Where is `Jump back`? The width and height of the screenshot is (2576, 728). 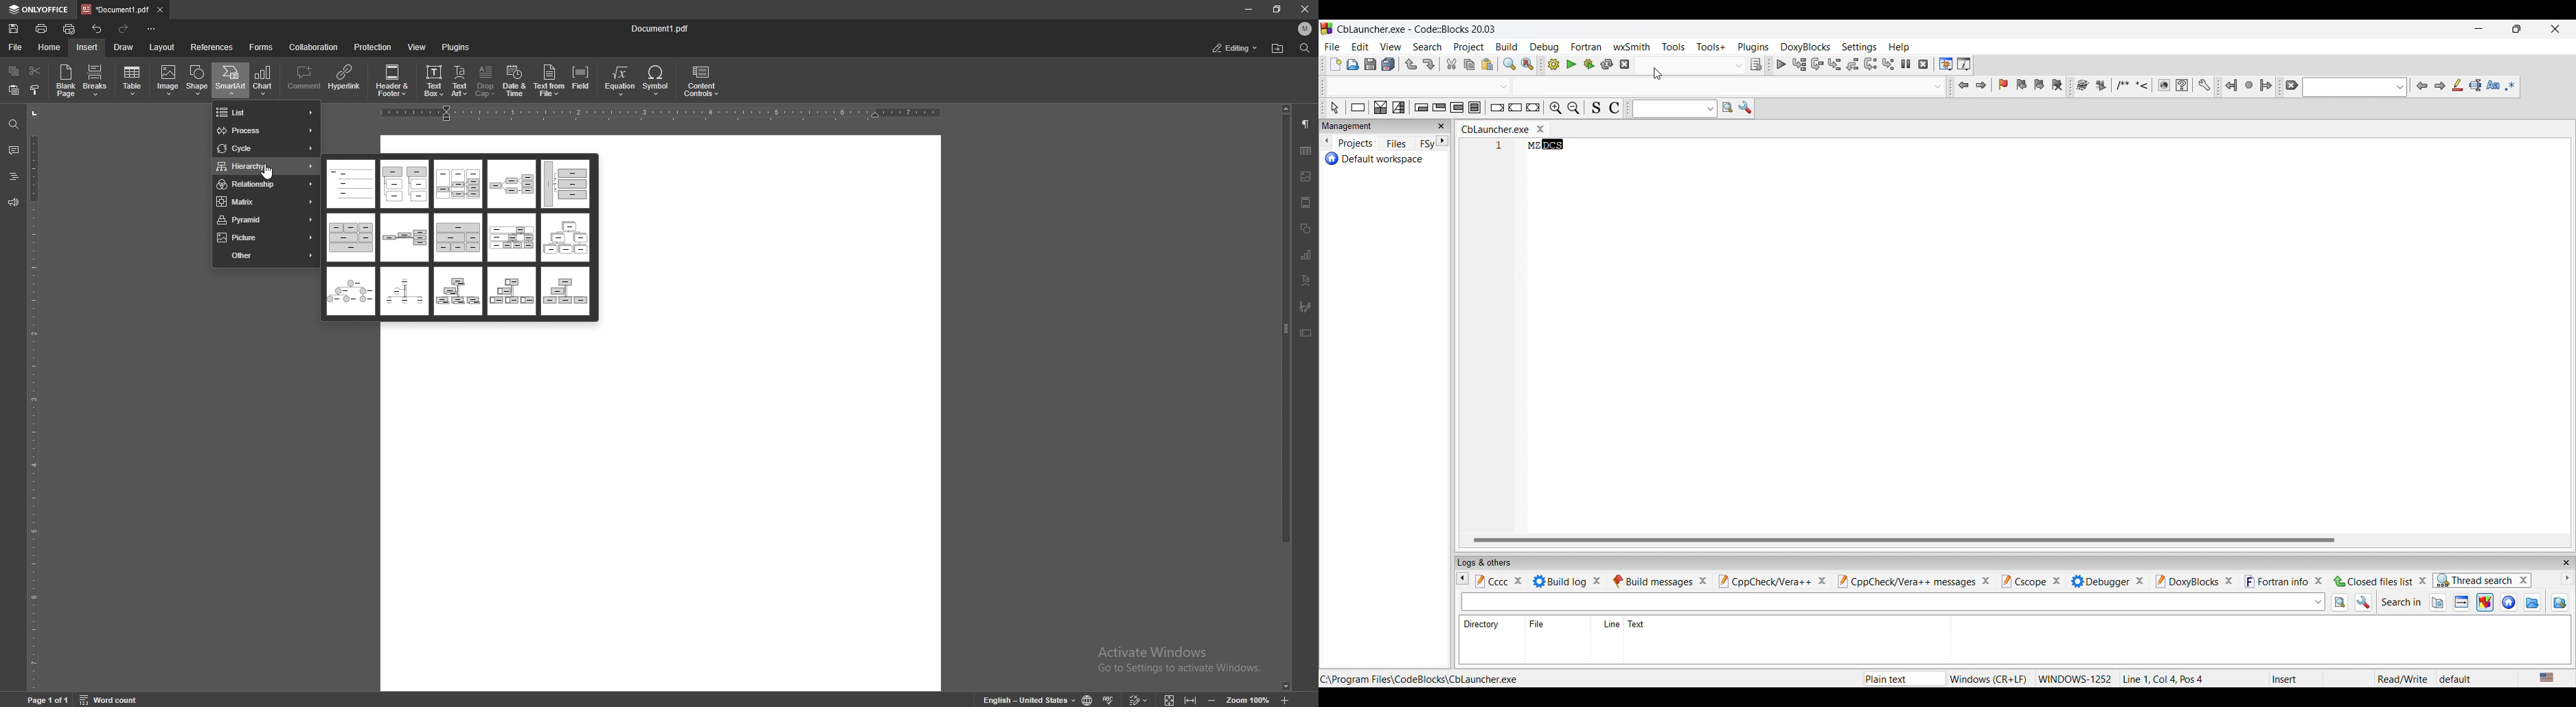 Jump back is located at coordinates (1964, 85).